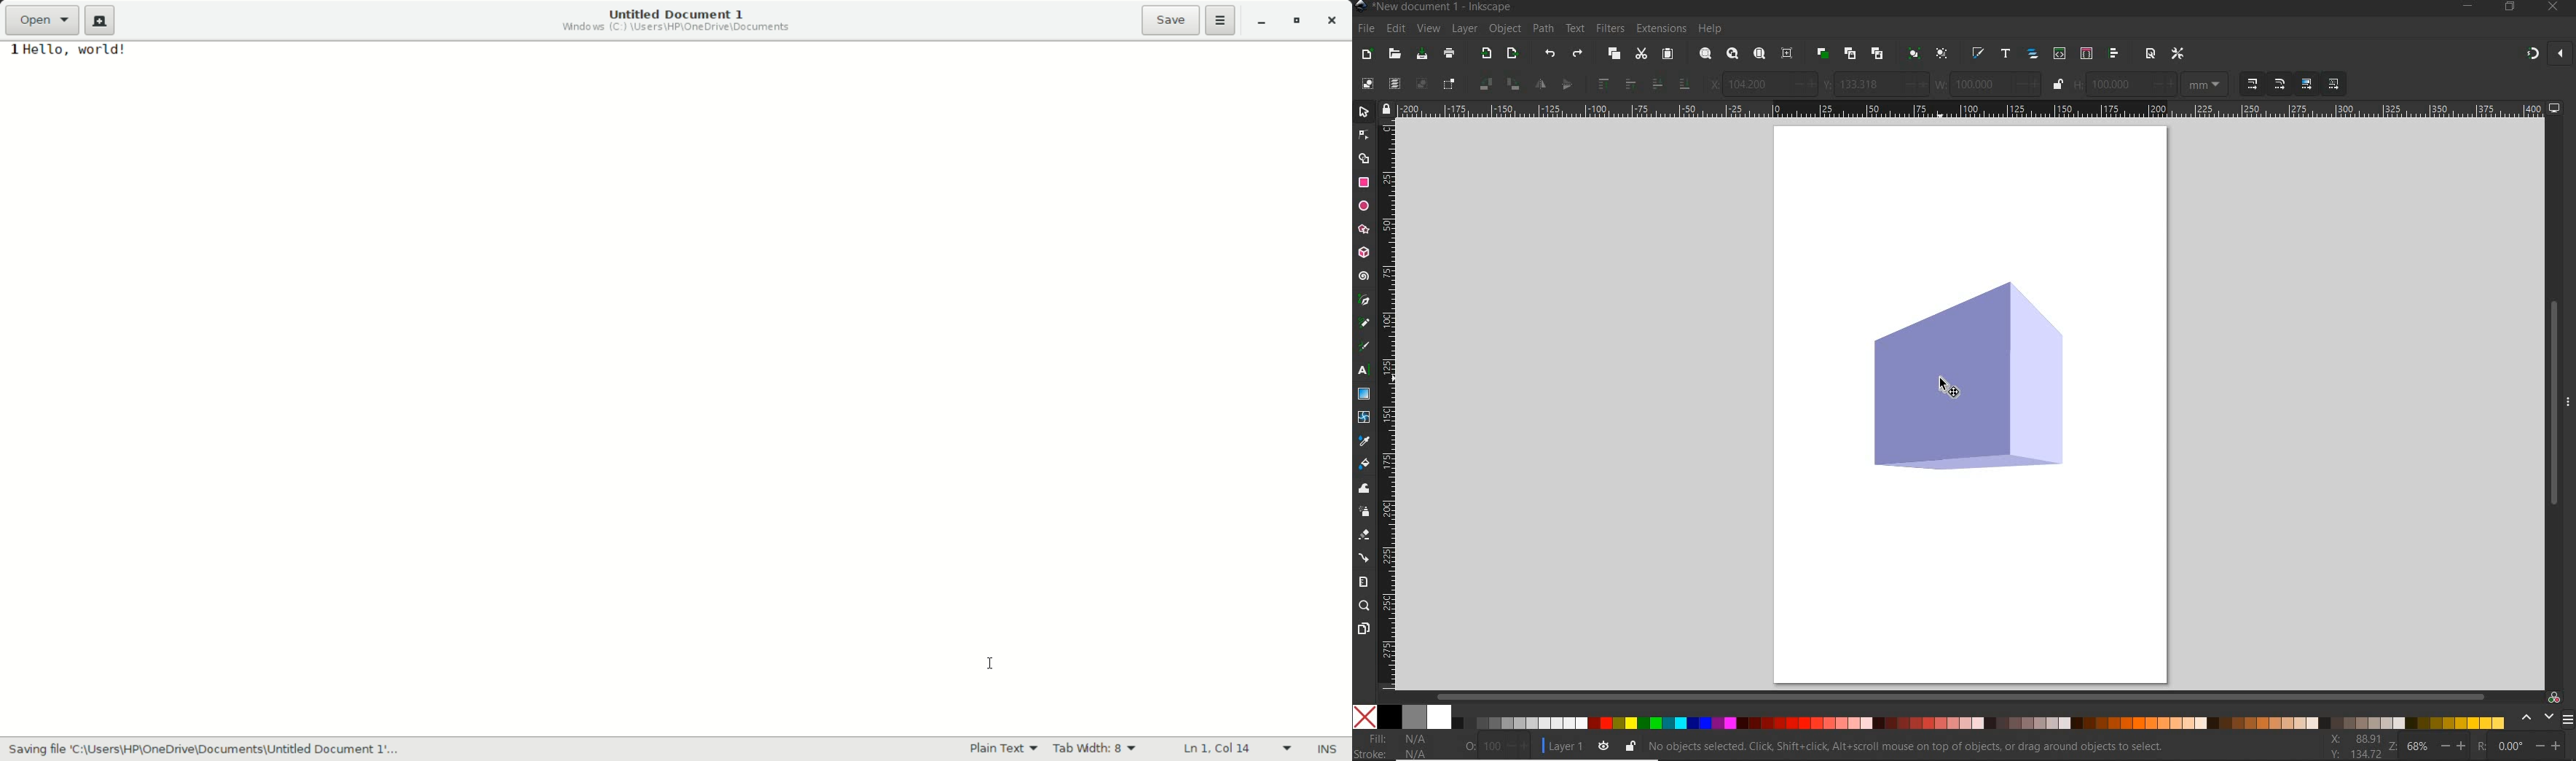 The height and width of the screenshot is (784, 2576). I want to click on VERTICAL COORDINATE OF SELECTION, so click(1826, 84).